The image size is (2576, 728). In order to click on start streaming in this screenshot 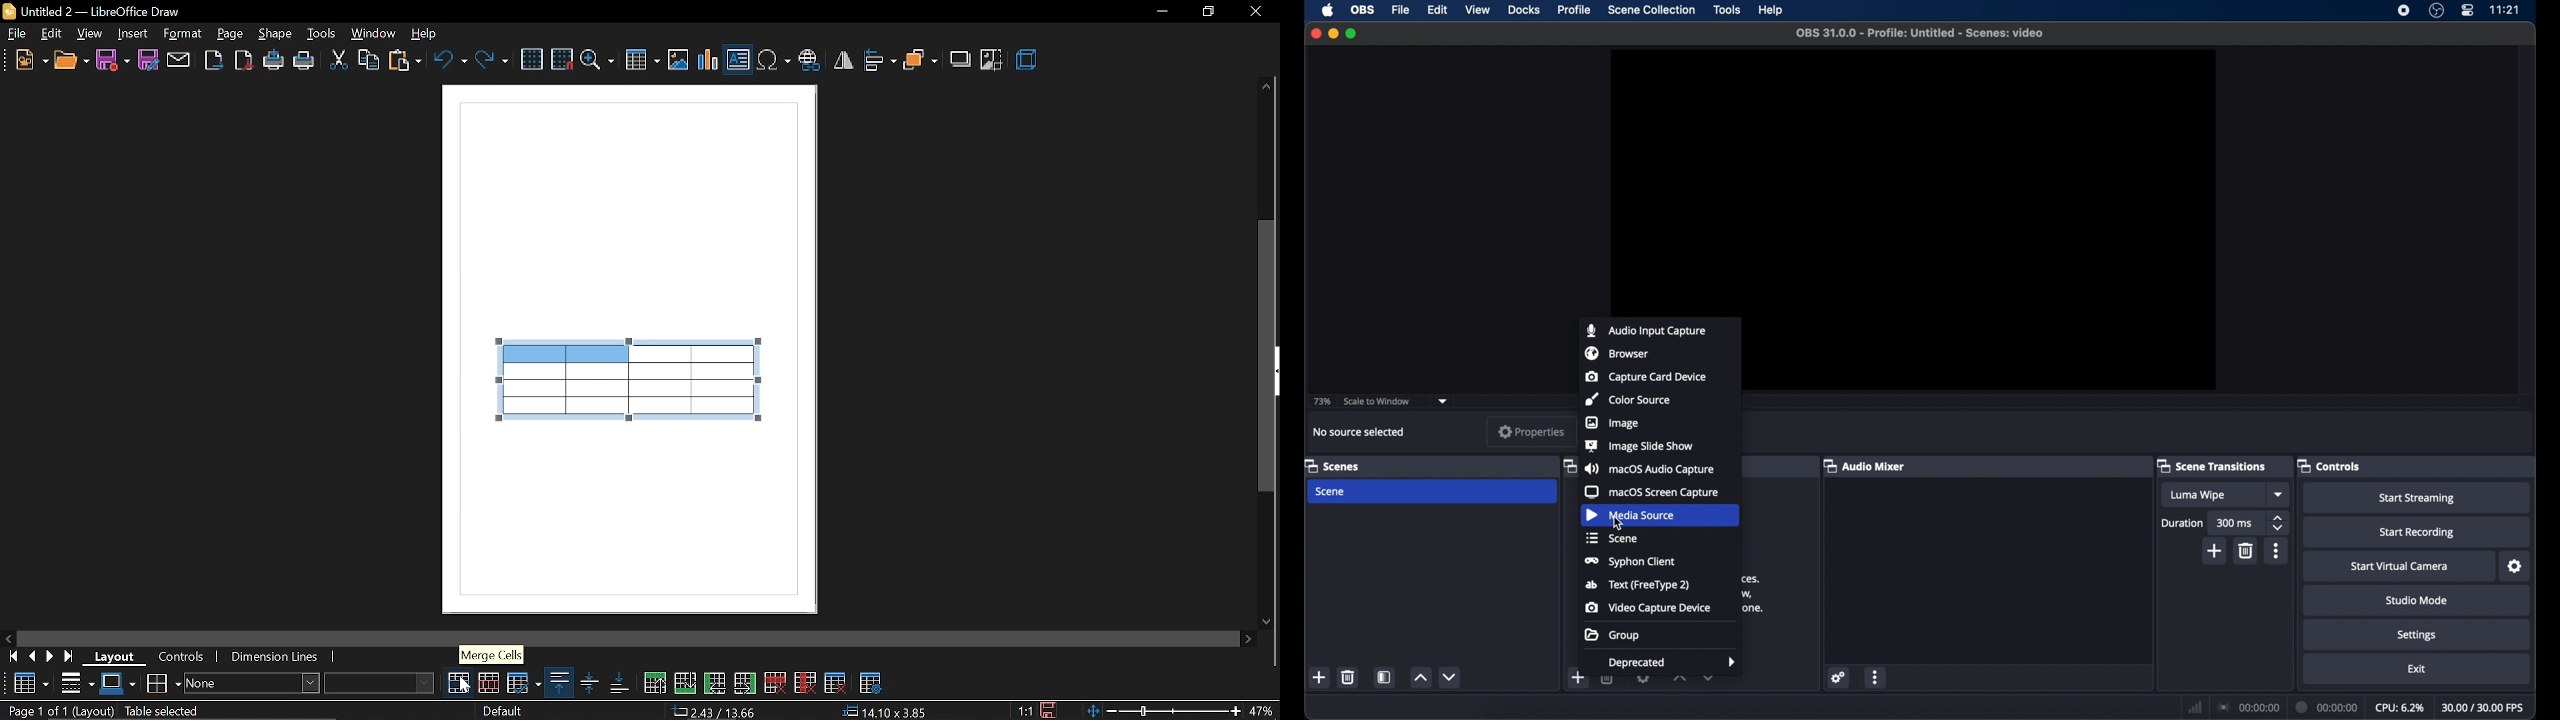, I will do `click(2417, 497)`.